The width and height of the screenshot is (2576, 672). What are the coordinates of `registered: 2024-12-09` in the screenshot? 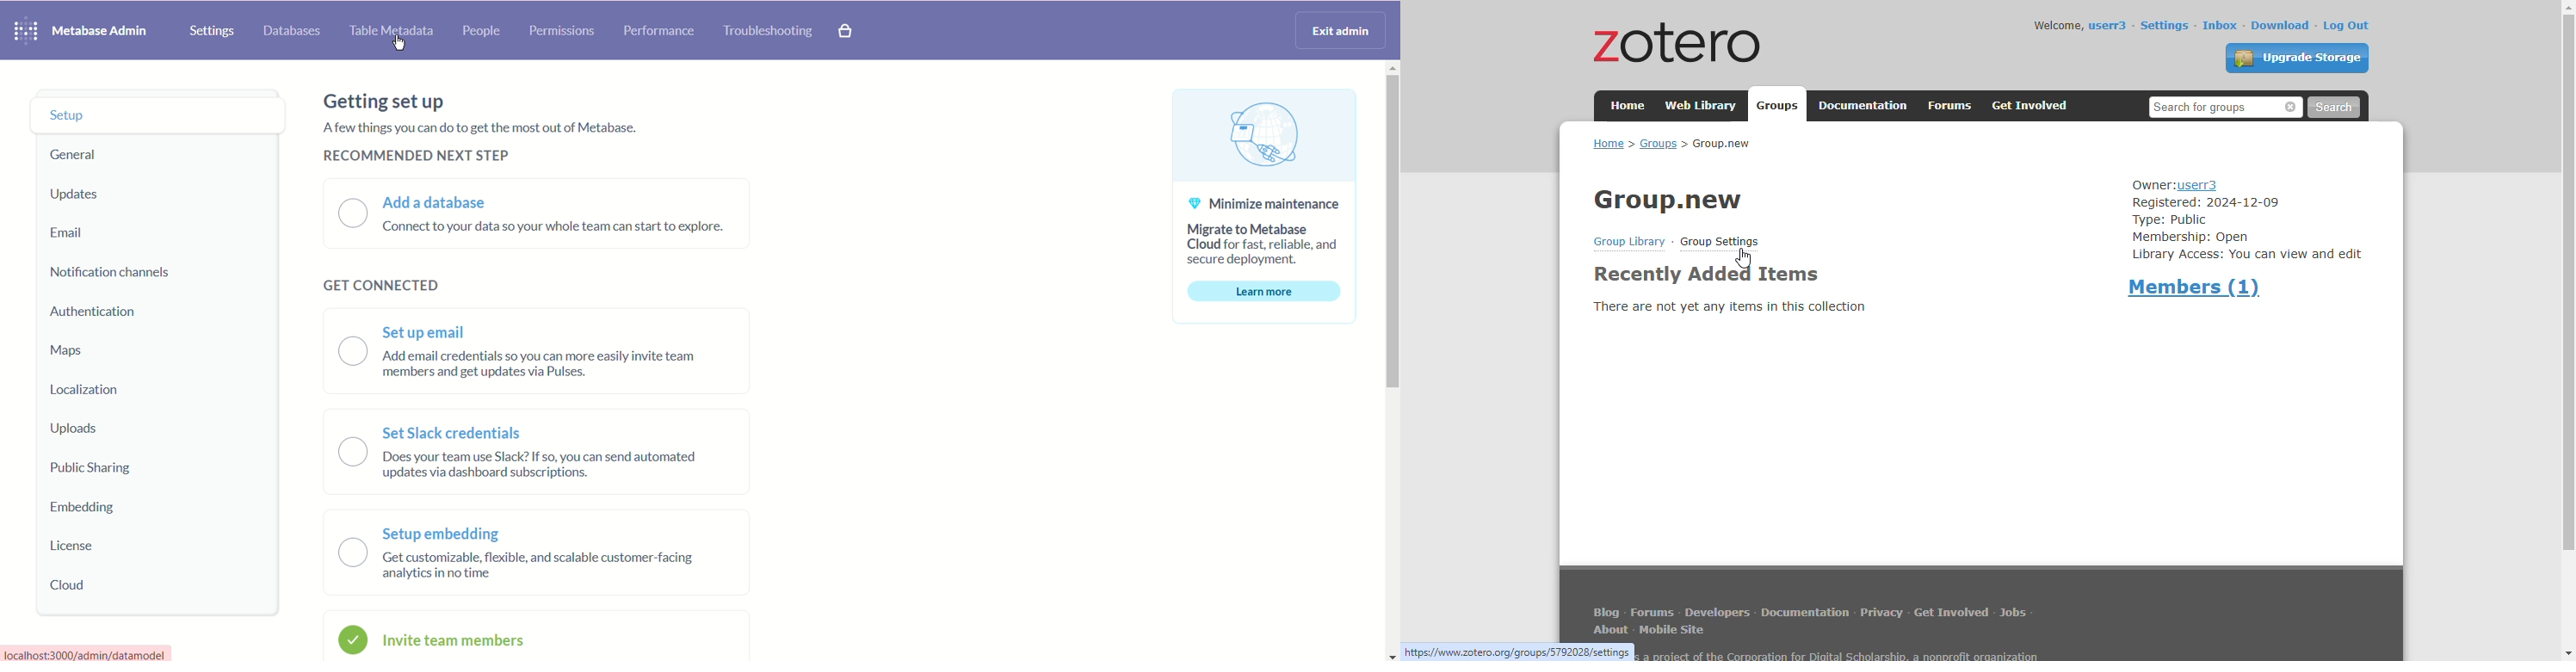 It's located at (2206, 203).